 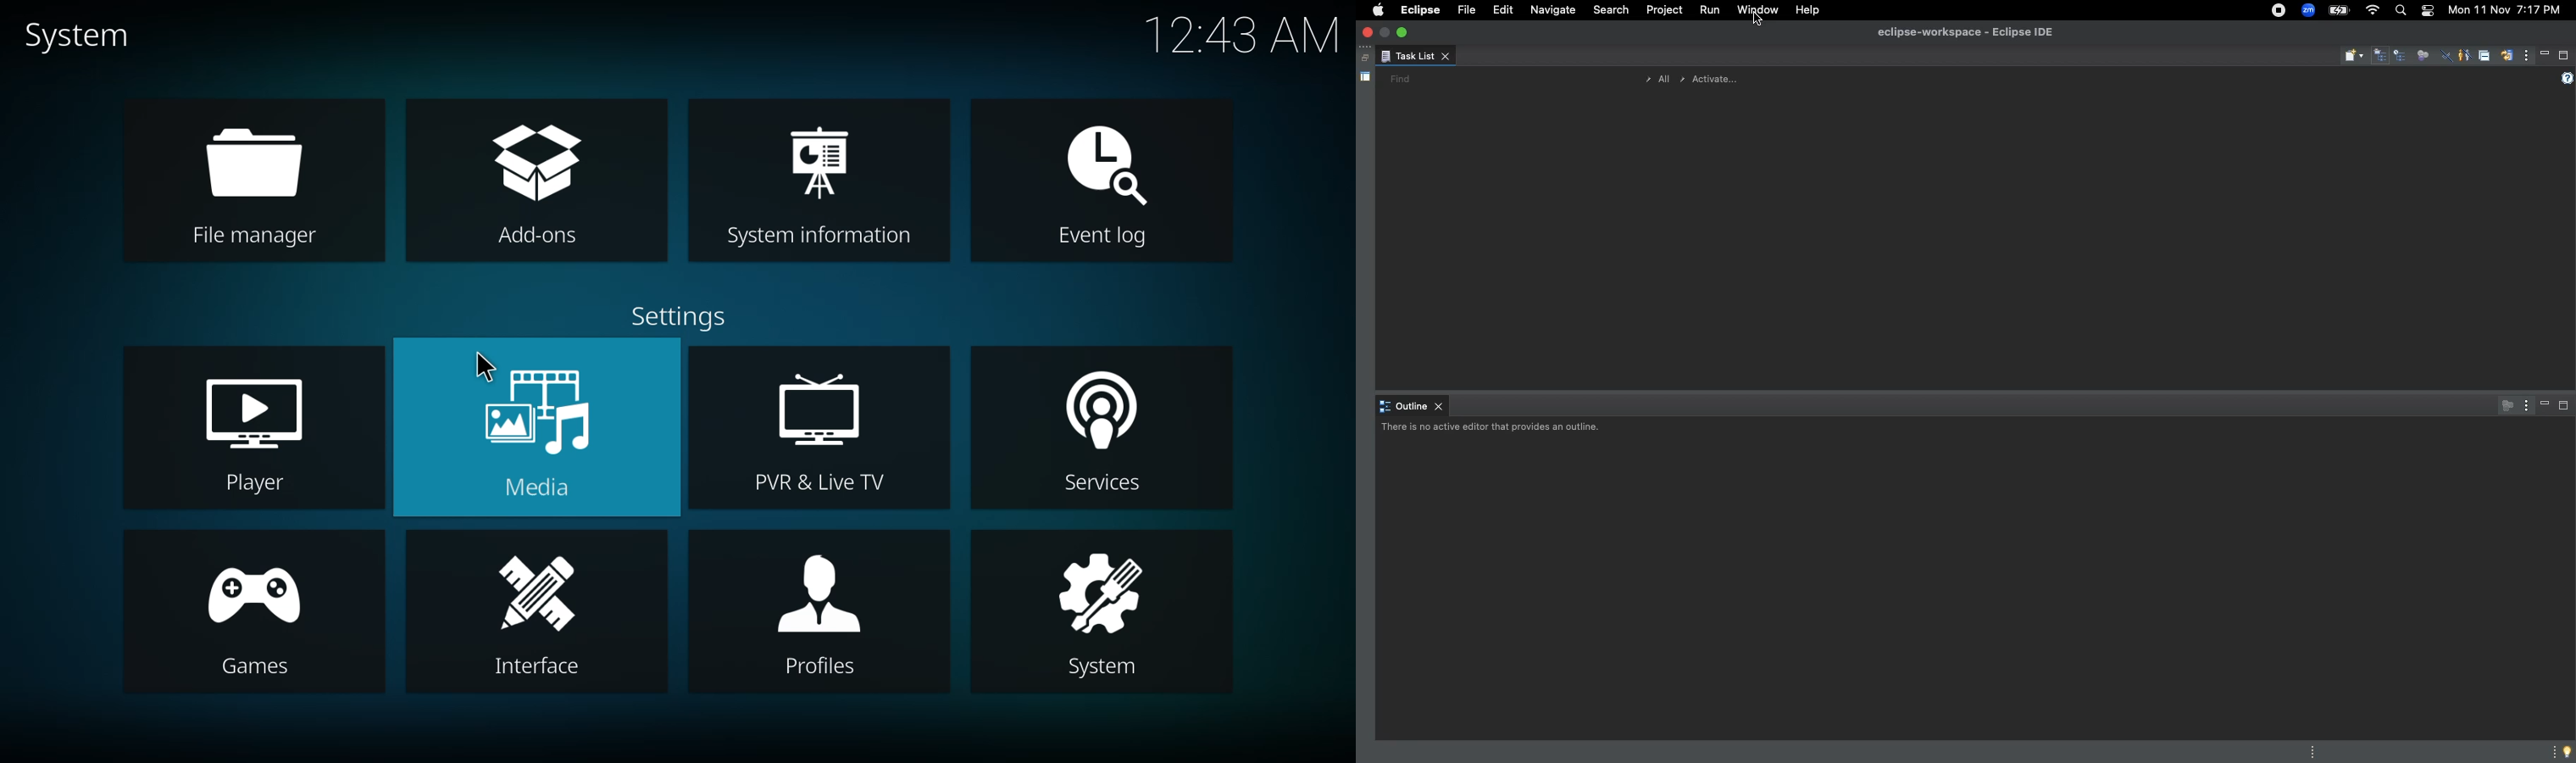 What do you see at coordinates (256, 184) in the screenshot?
I see `file manager` at bounding box center [256, 184].